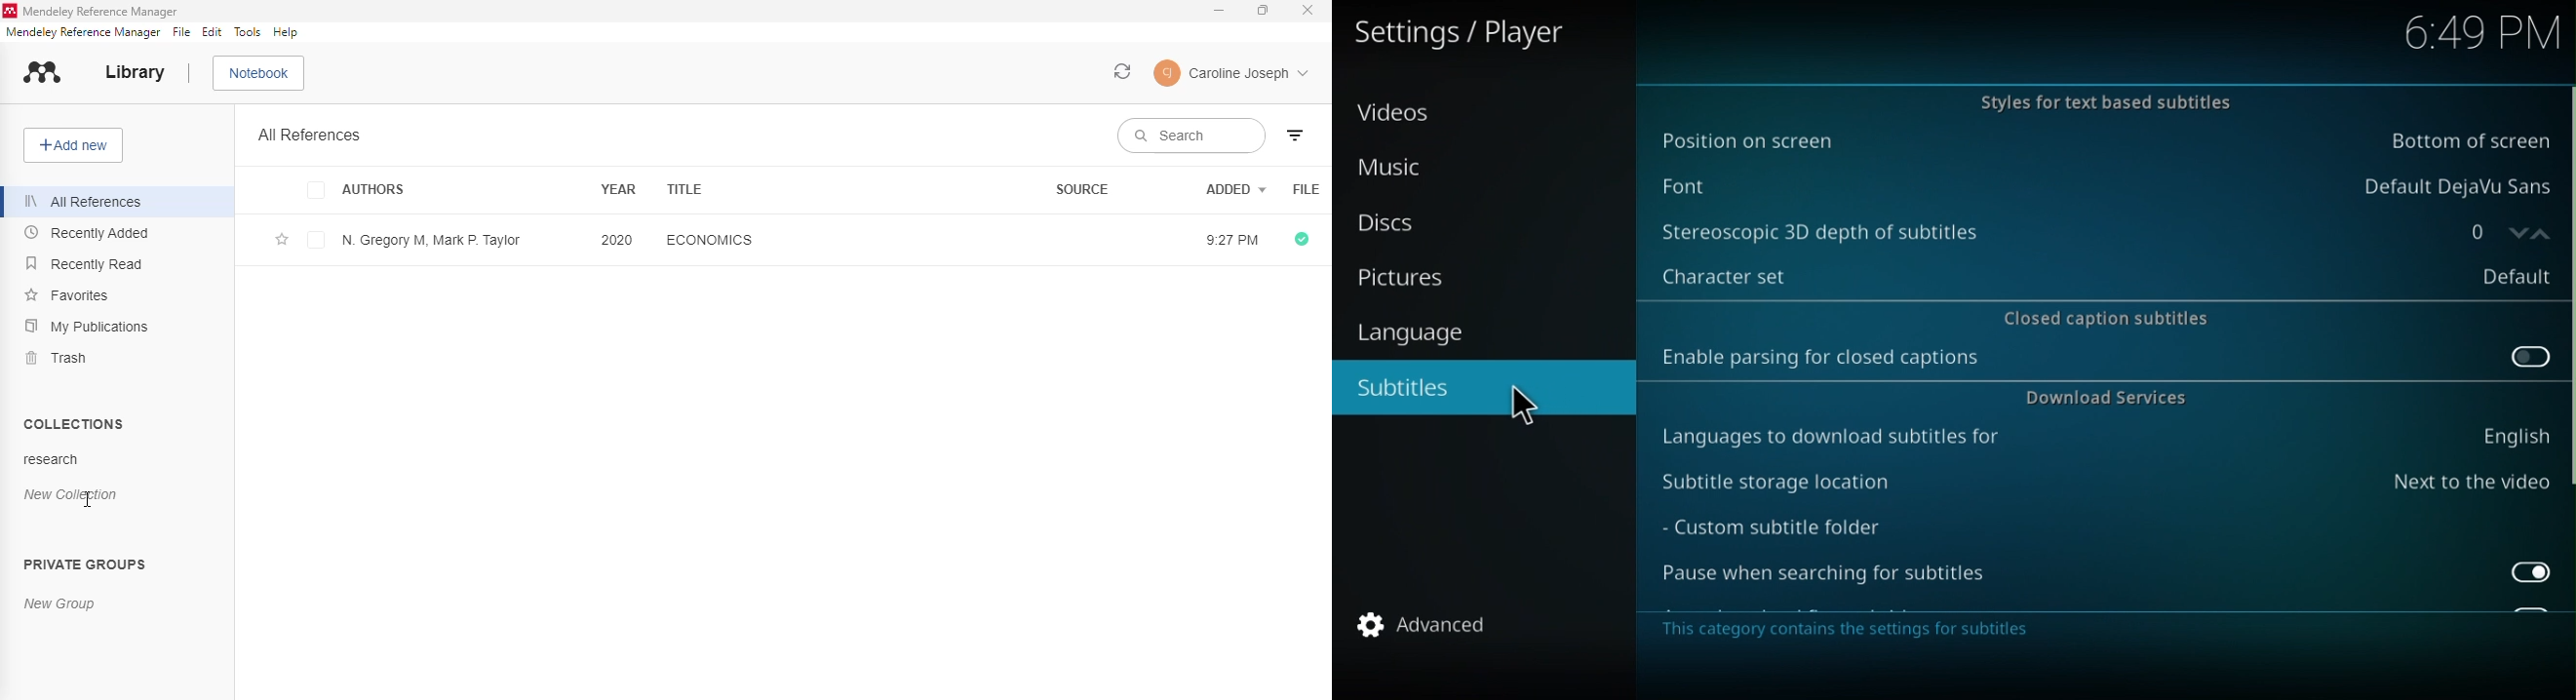  I want to click on Settings/player, so click(1482, 34).